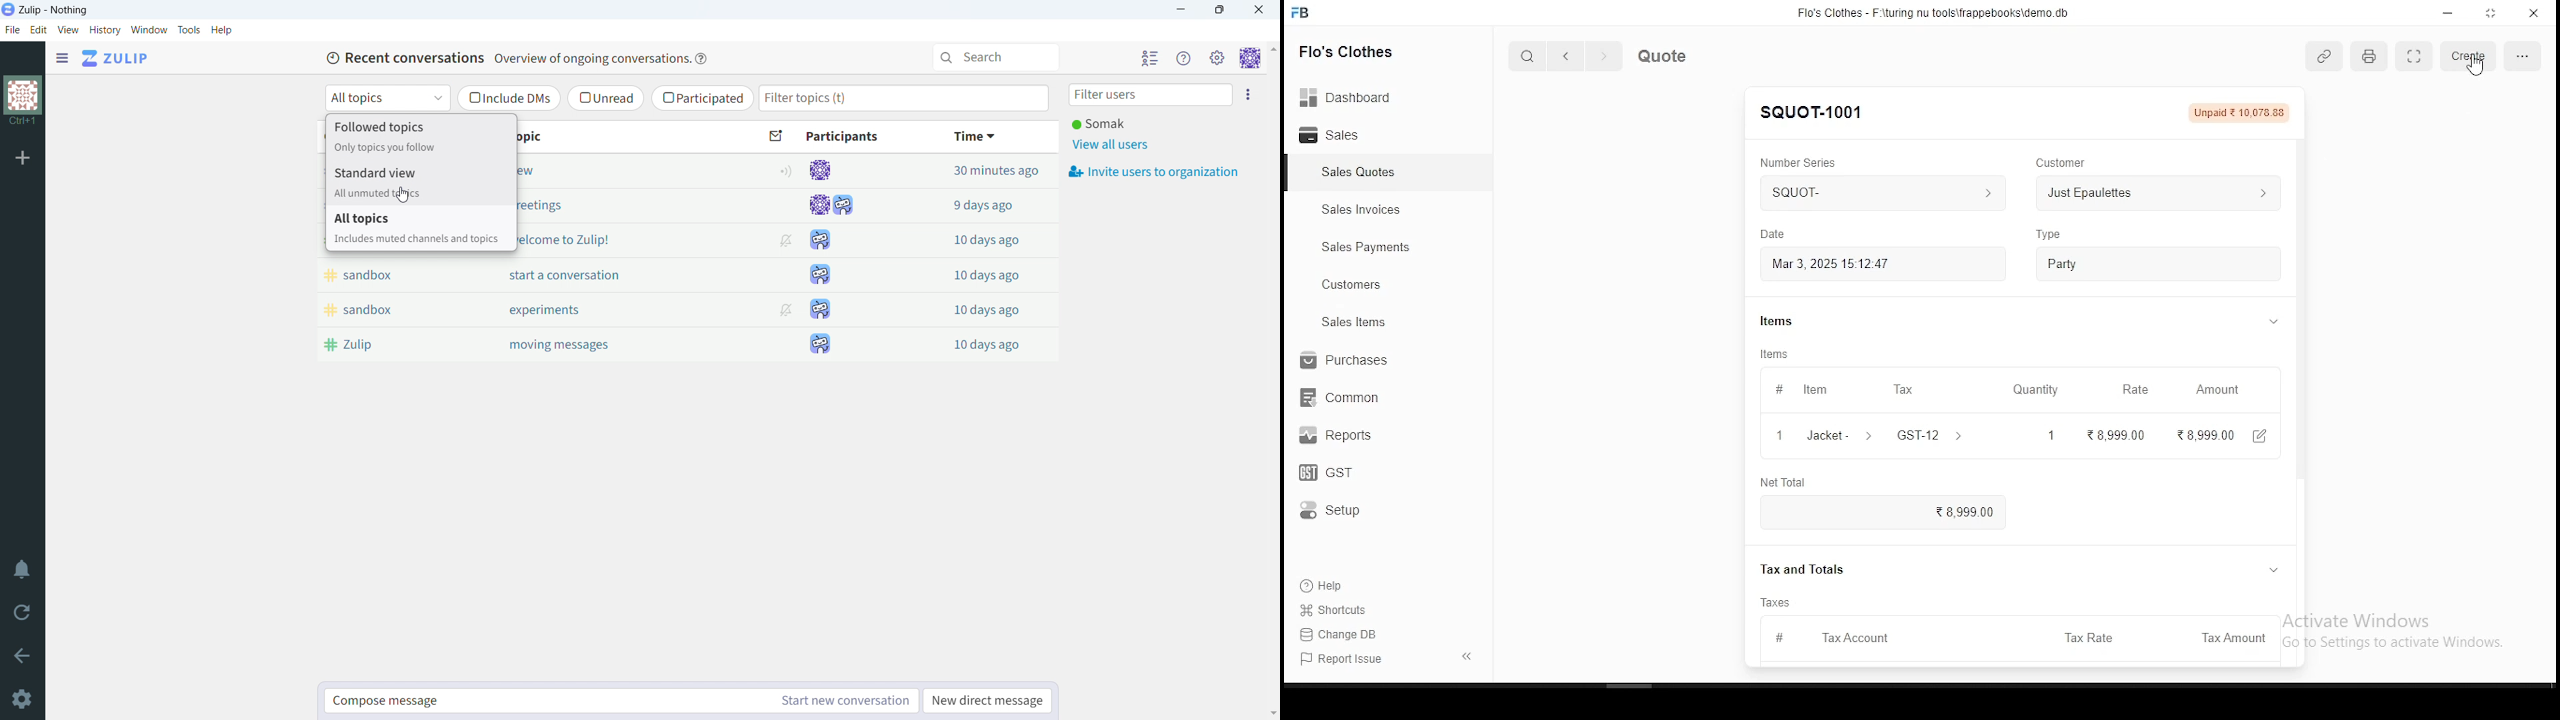 The image size is (2576, 728). I want to click on sales, so click(1355, 172).